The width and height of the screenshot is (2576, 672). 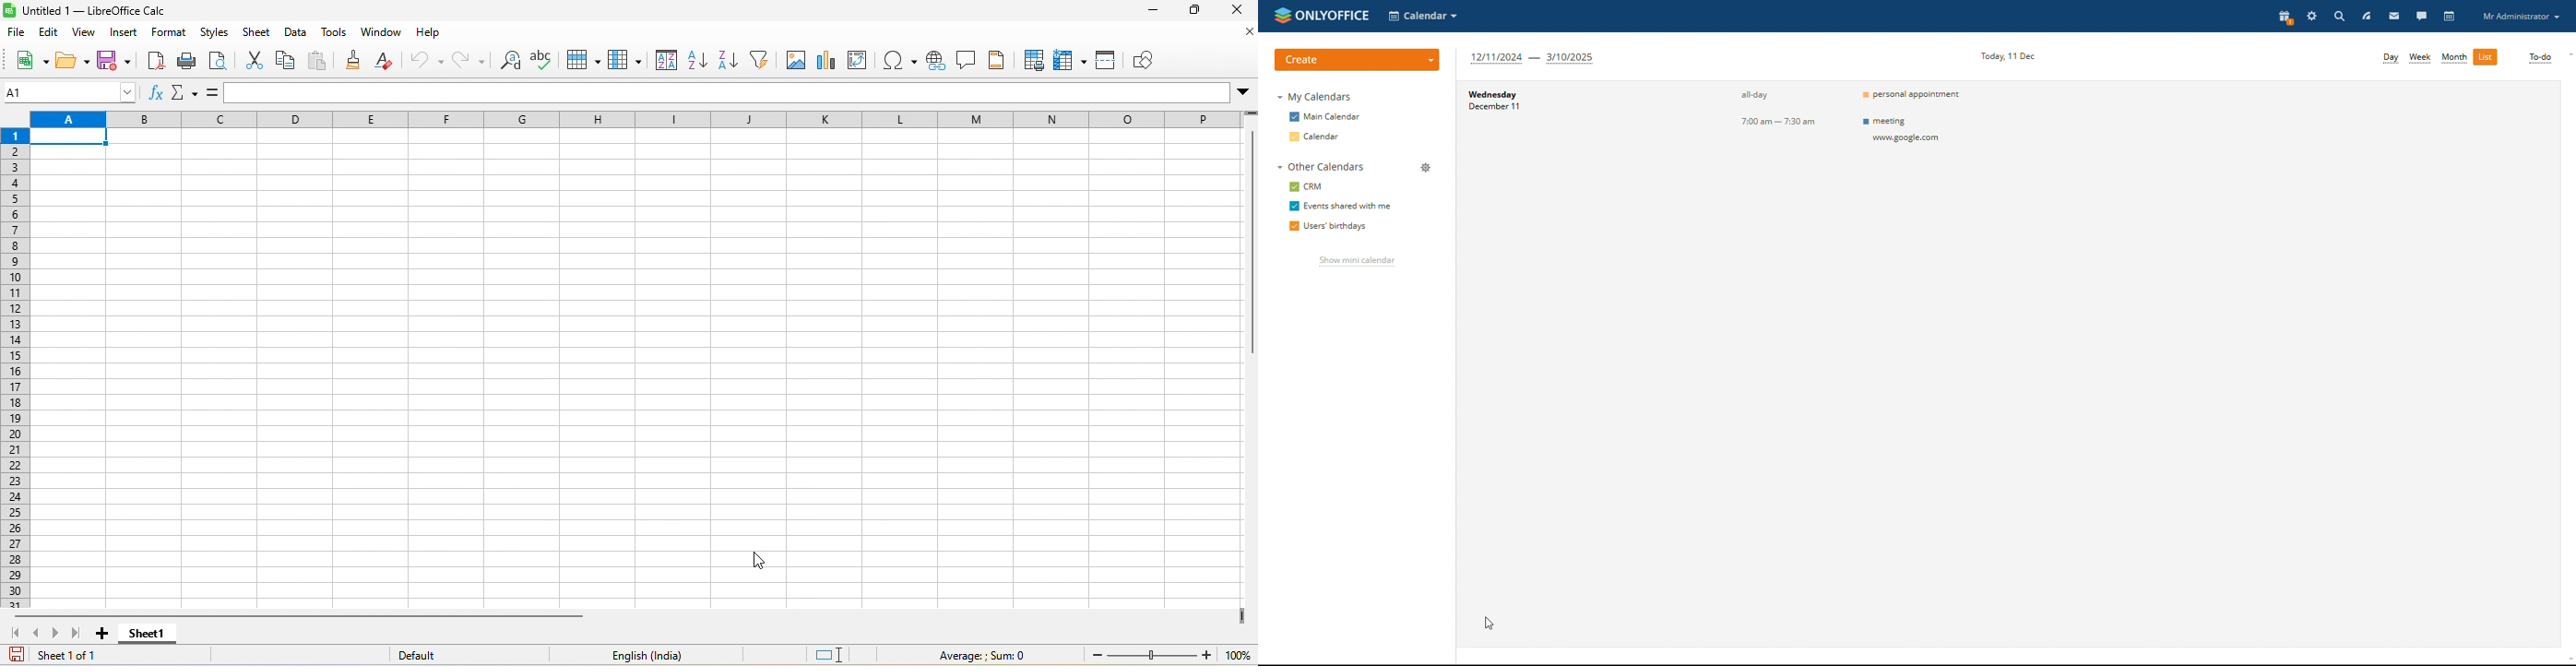 I want to click on formula, so click(x=213, y=91).